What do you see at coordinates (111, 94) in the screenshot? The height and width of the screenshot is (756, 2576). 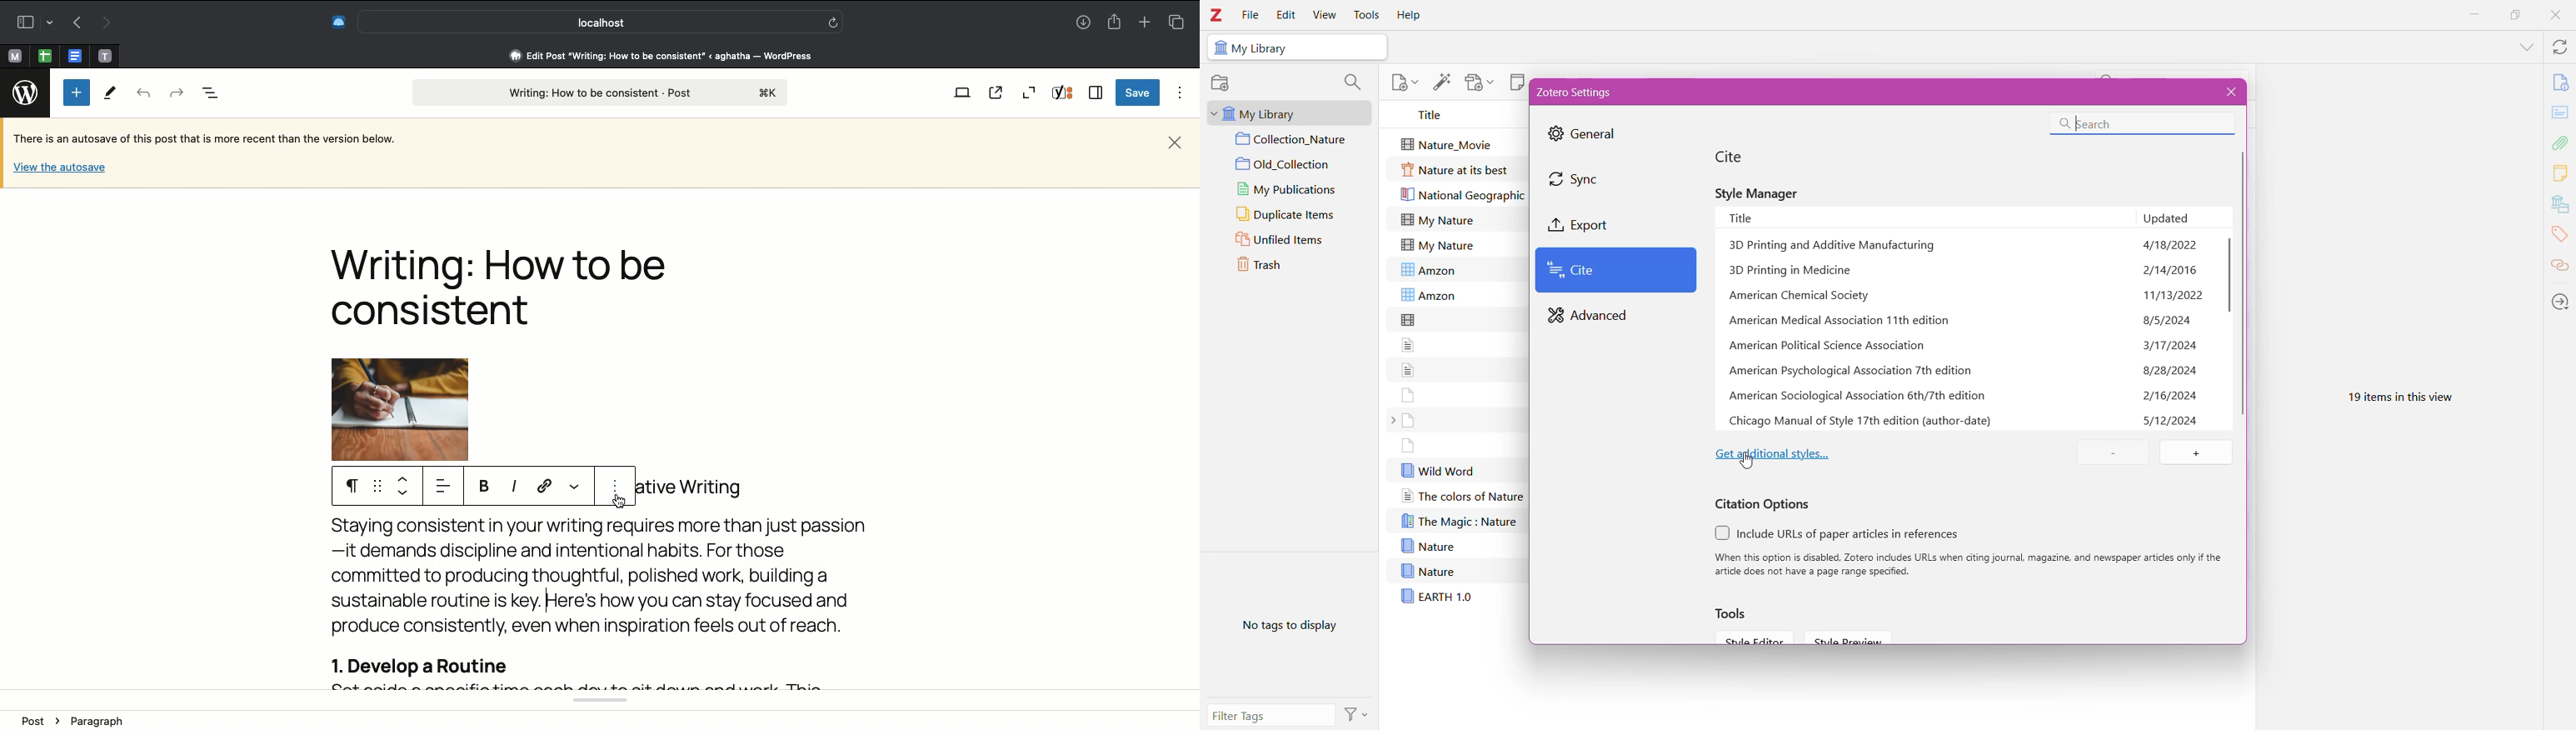 I see `Tools` at bounding box center [111, 94].